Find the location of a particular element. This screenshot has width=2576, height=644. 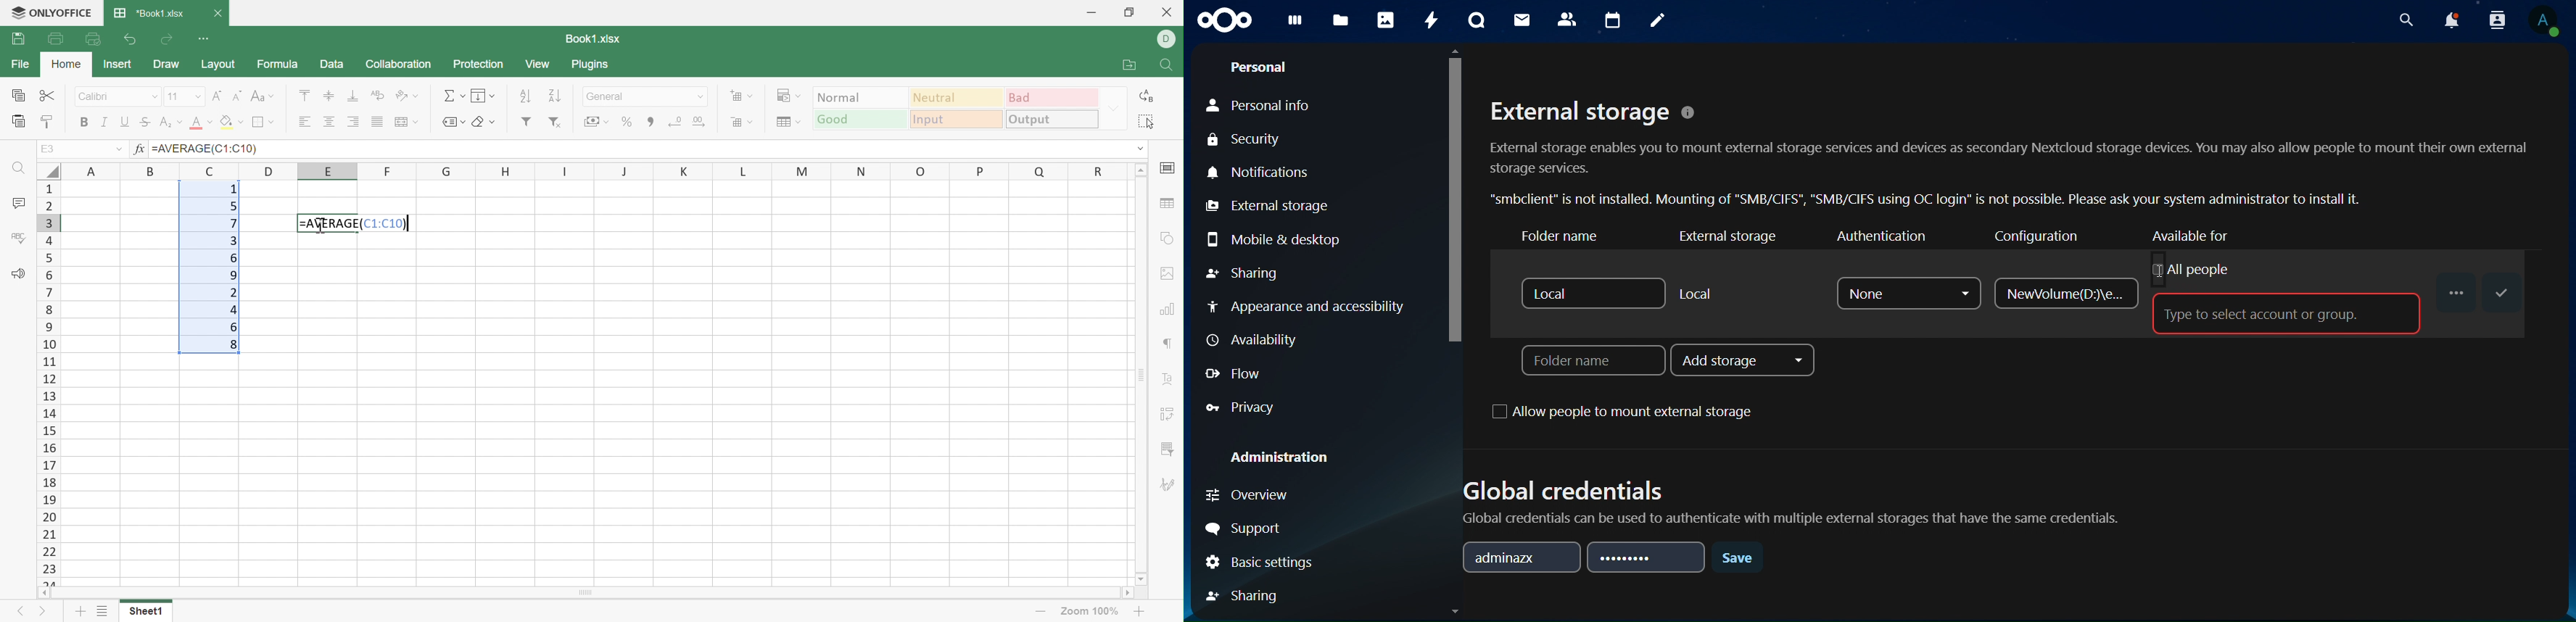

Align Top is located at coordinates (304, 96).